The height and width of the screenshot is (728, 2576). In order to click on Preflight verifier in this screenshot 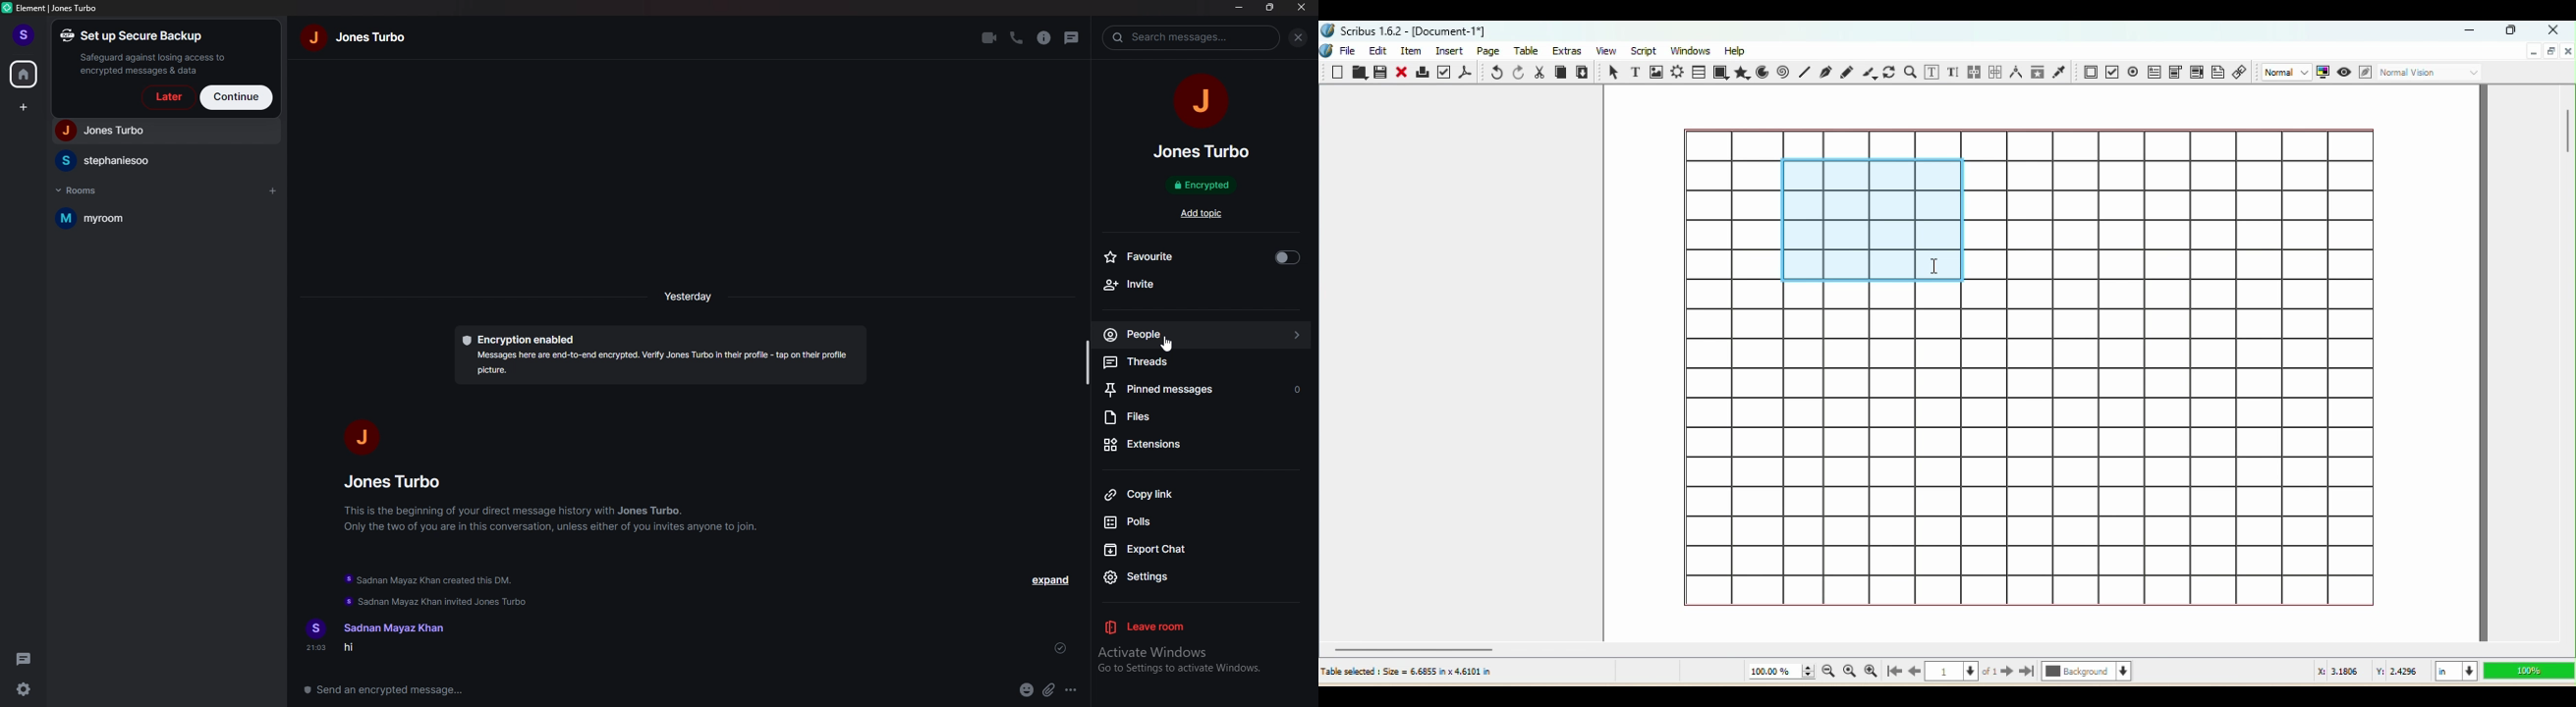, I will do `click(1445, 72)`.